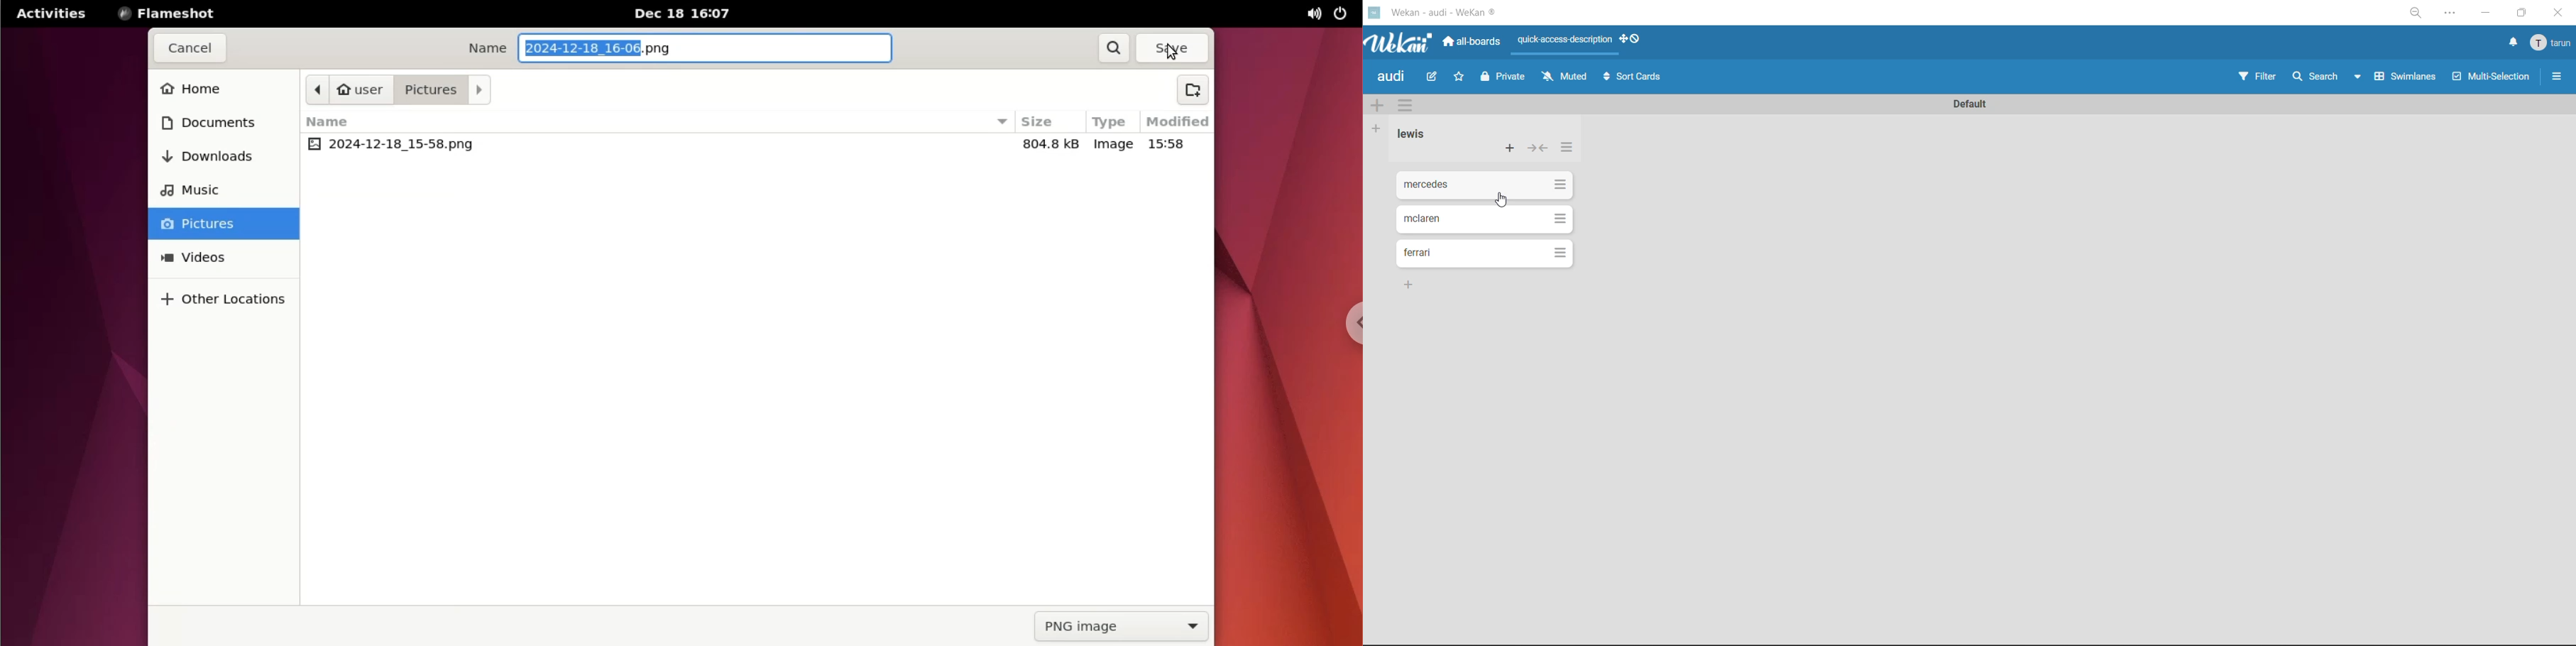 Image resolution: width=2576 pixels, height=672 pixels. I want to click on fille size, so click(1055, 146).